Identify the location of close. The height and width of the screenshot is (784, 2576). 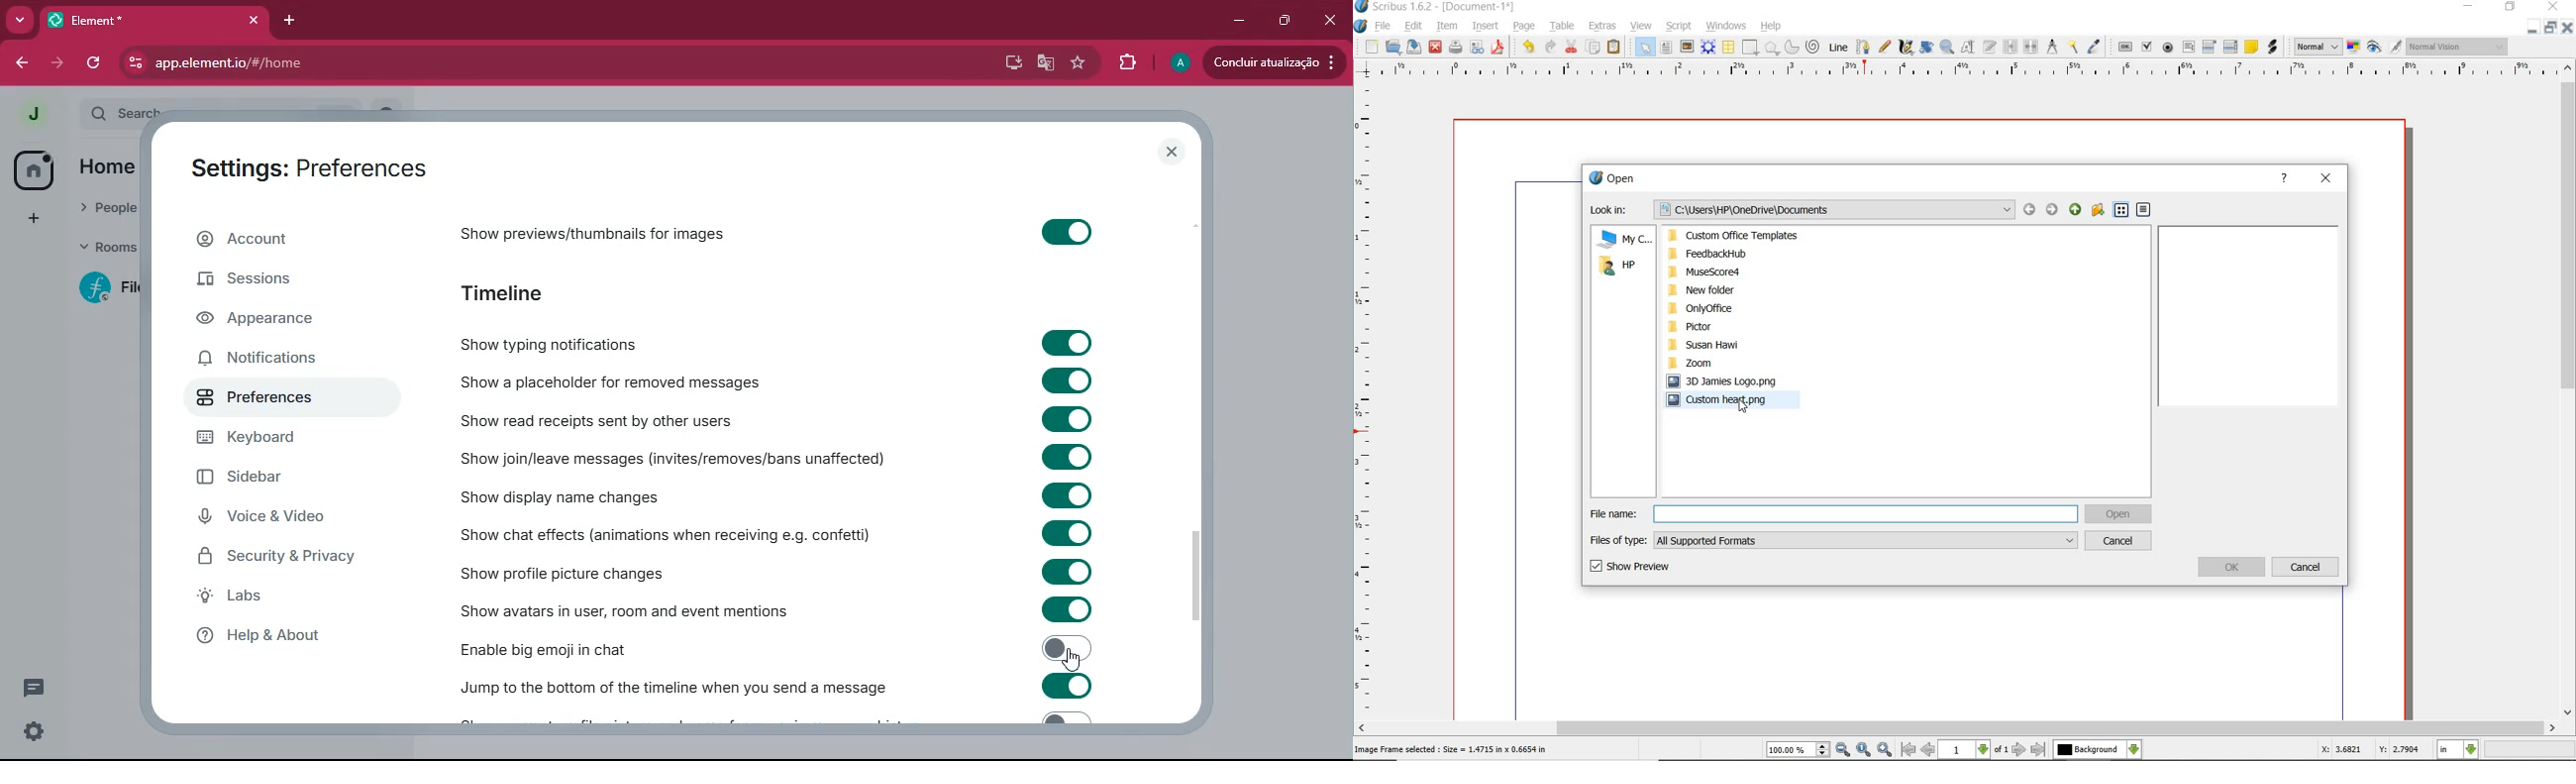
(2326, 179).